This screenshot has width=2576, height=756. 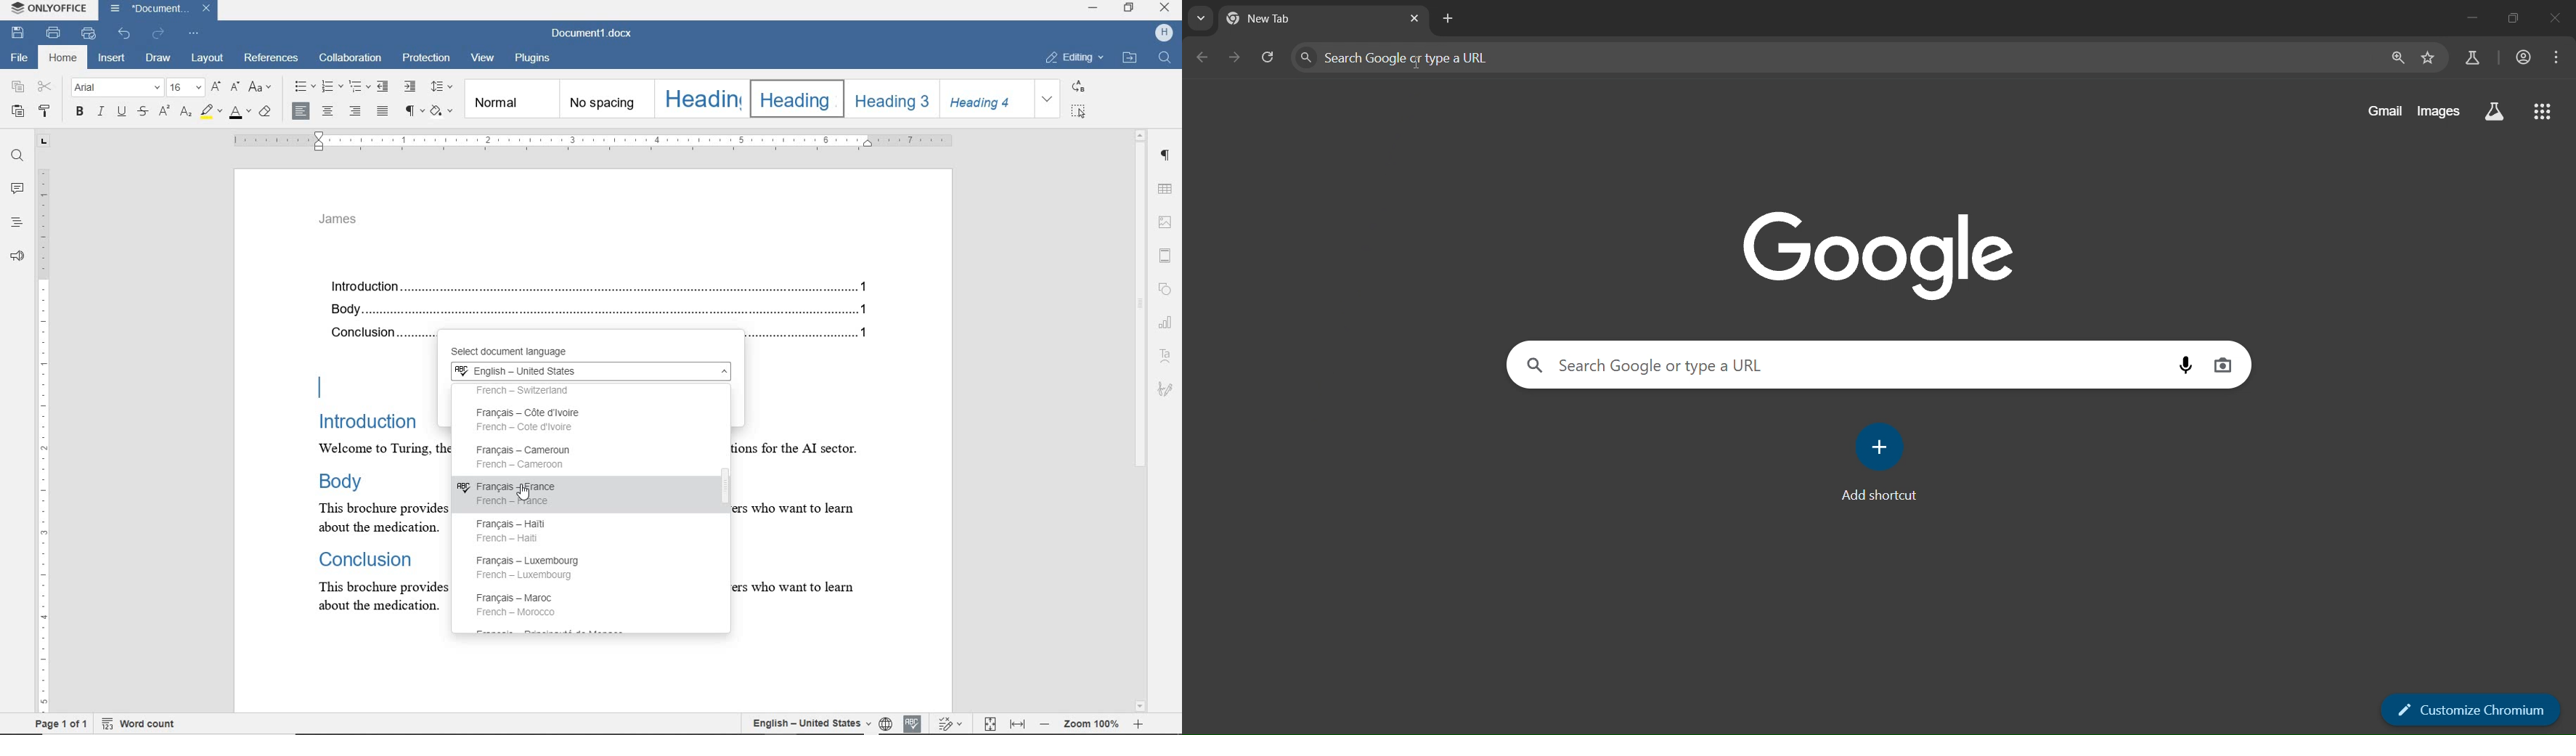 I want to click on language, so click(x=885, y=723).